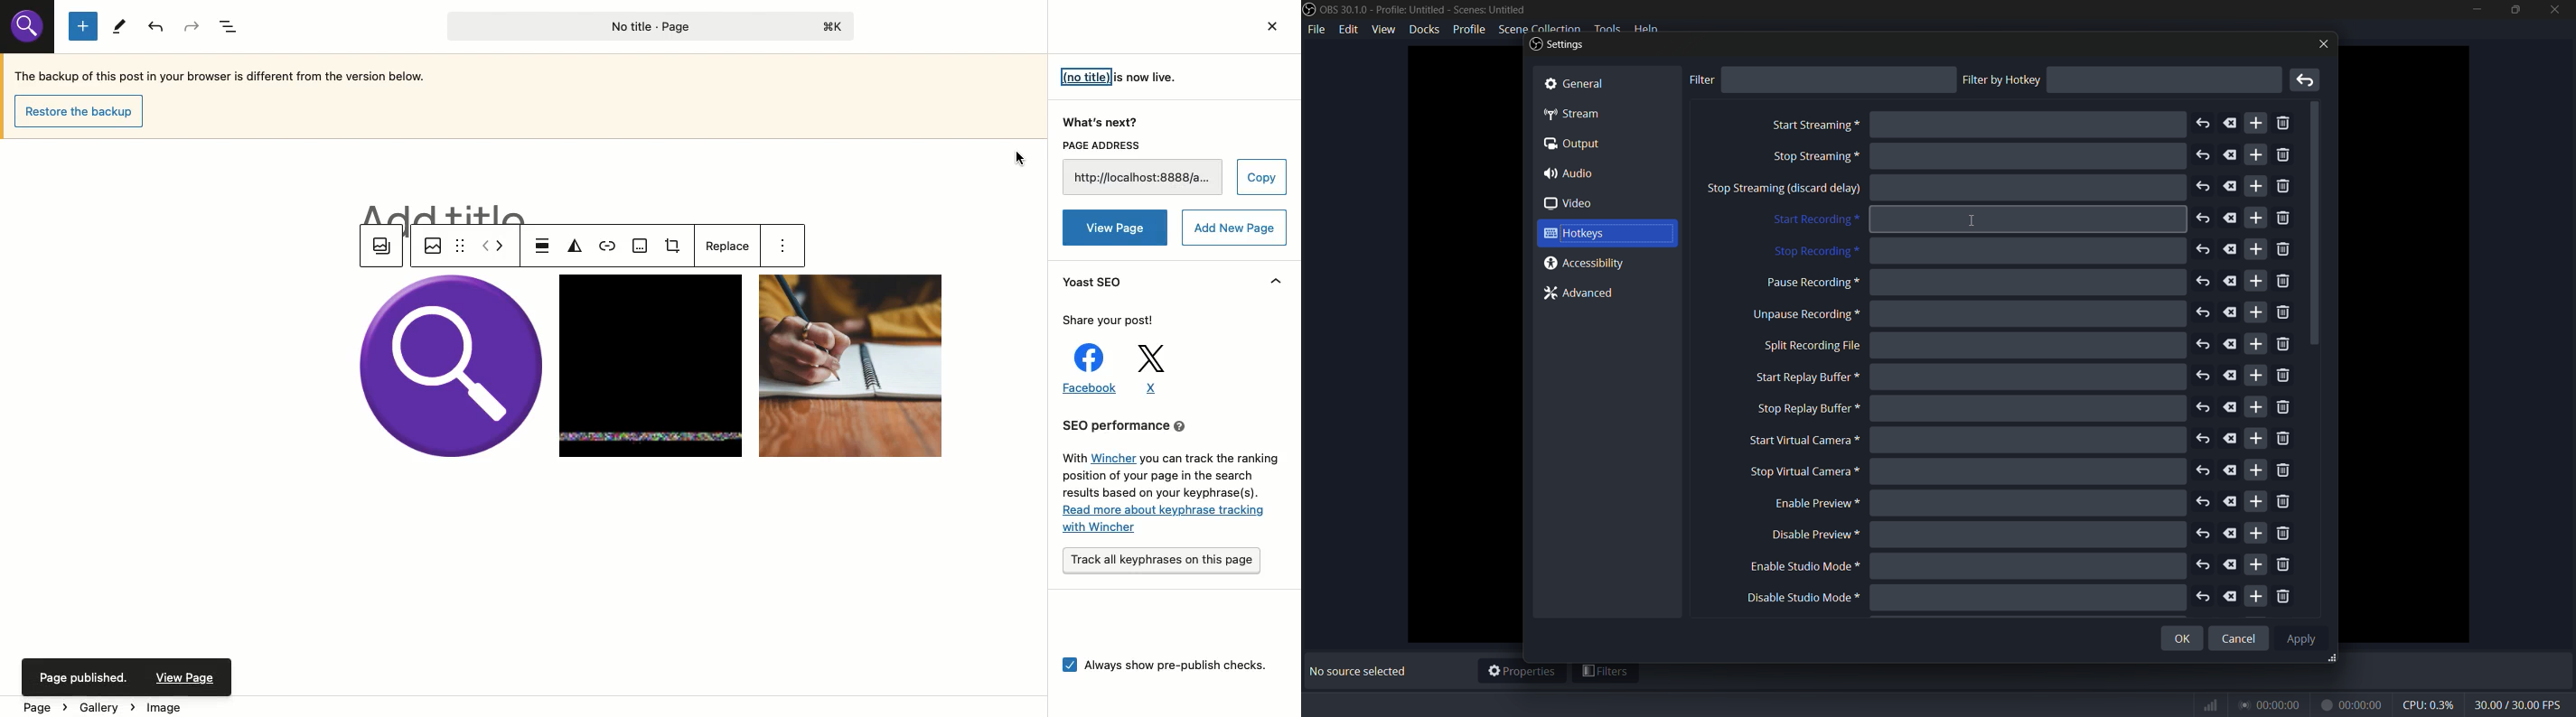 The width and height of the screenshot is (2576, 728). What do you see at coordinates (2240, 634) in the screenshot?
I see `Cancel` at bounding box center [2240, 634].